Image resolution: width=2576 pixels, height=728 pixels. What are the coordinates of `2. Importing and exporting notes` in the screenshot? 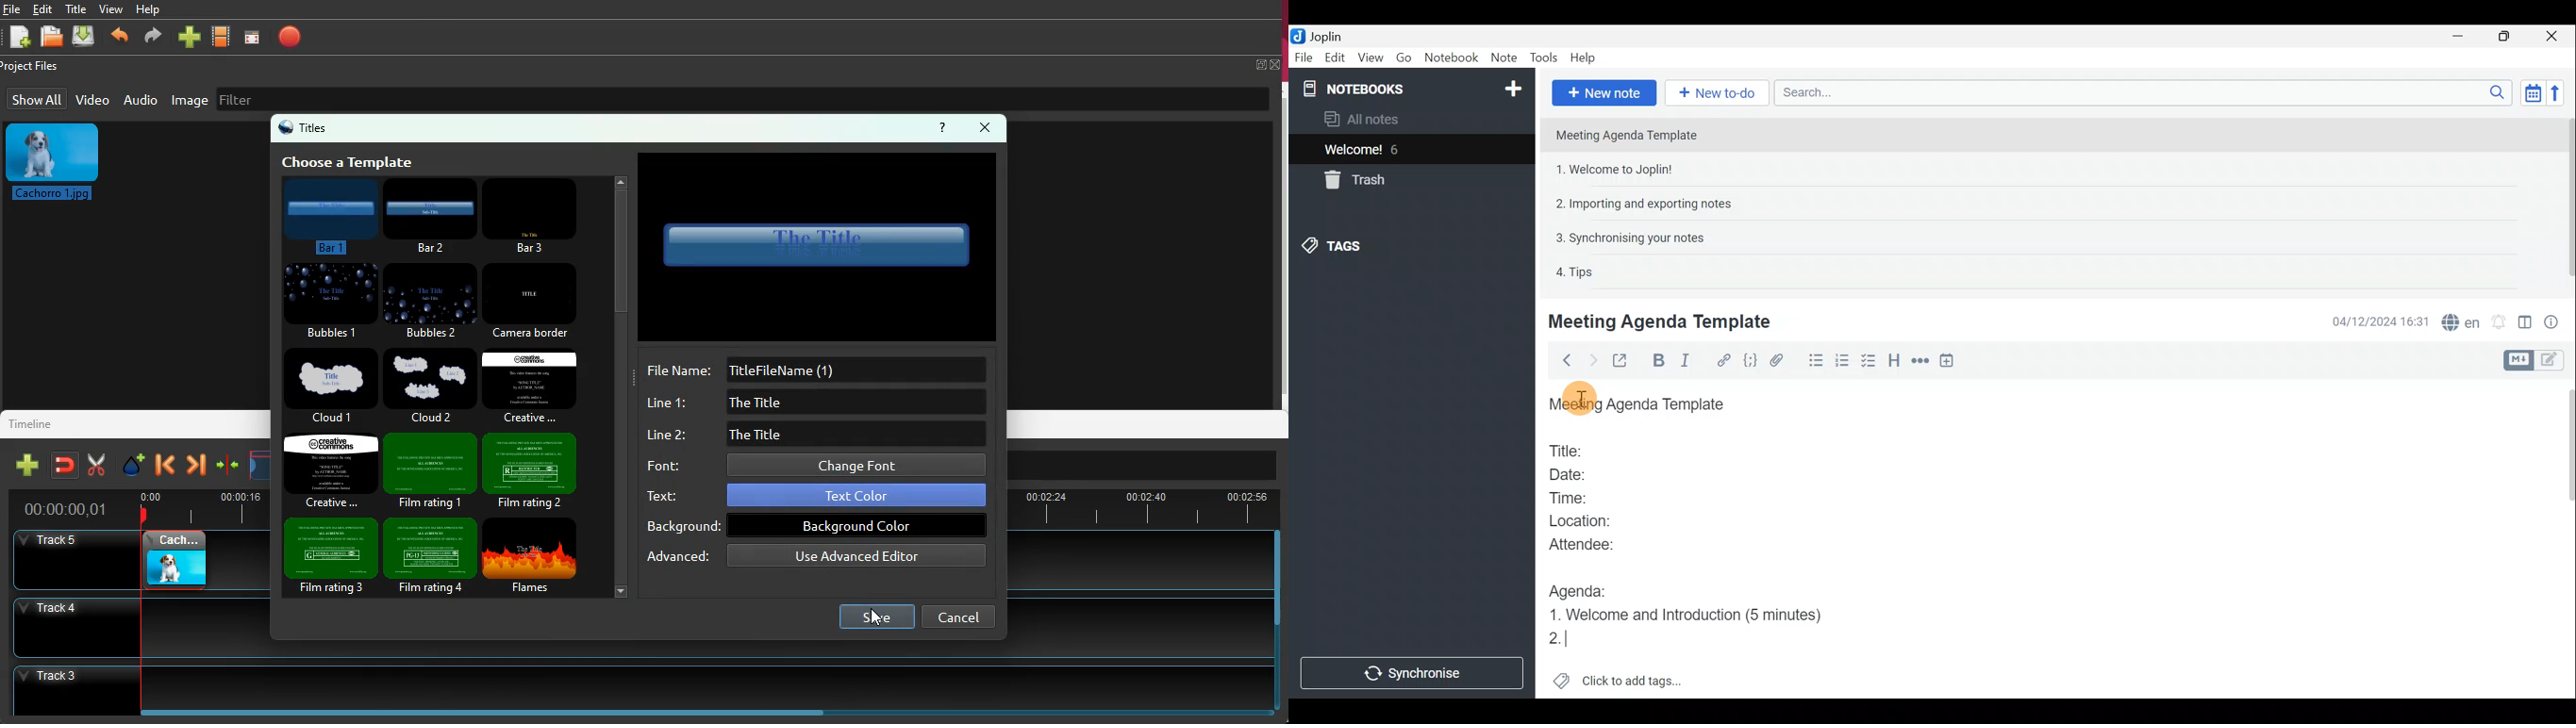 It's located at (1649, 204).